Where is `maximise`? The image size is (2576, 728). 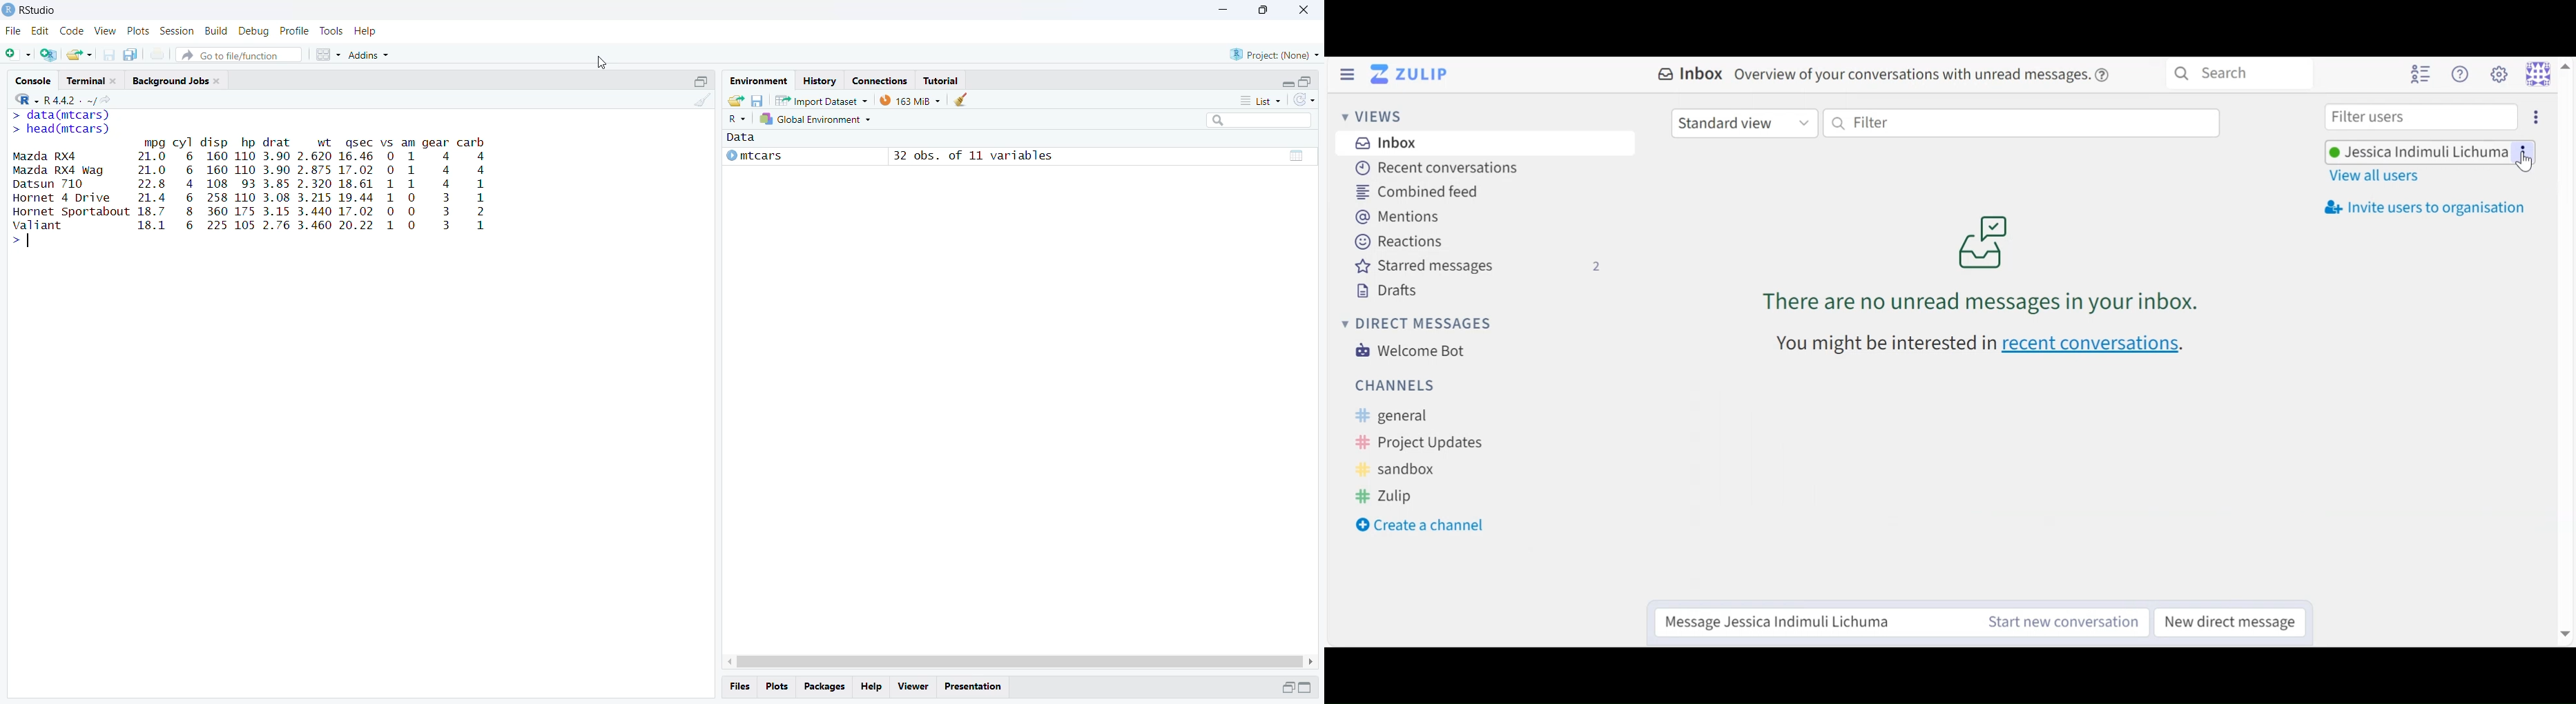 maximise is located at coordinates (1263, 10).